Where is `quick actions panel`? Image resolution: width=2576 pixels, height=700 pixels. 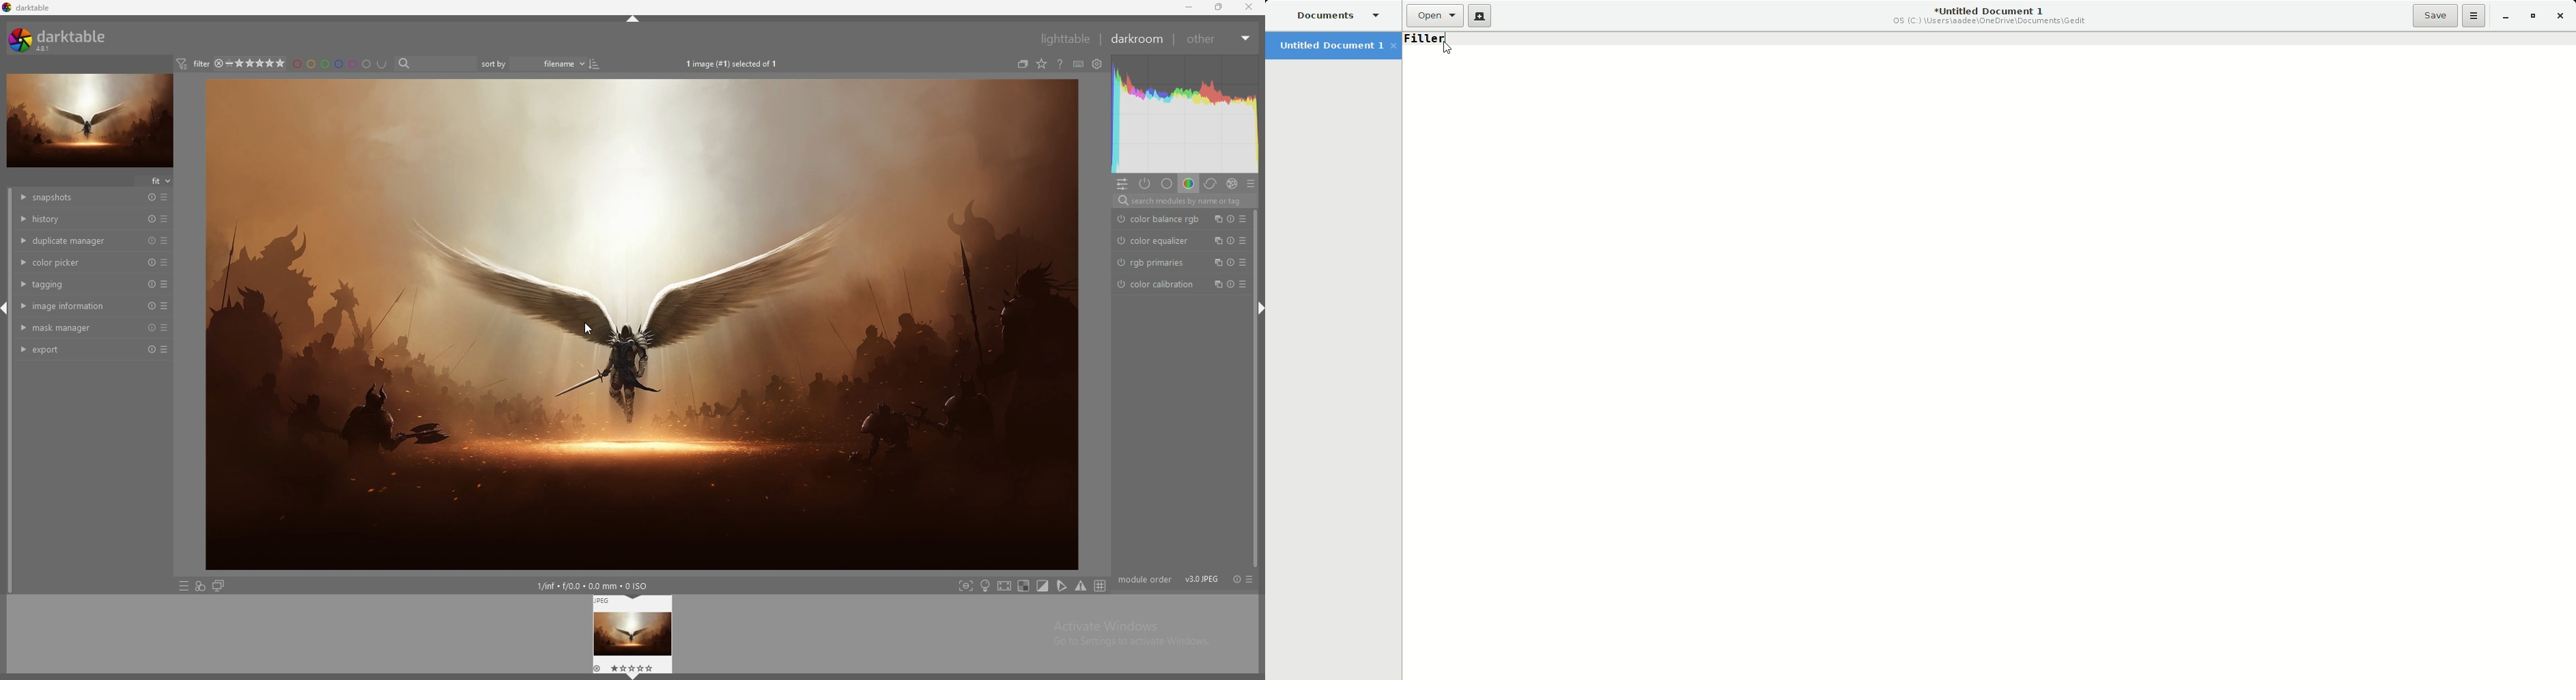
quick actions panel is located at coordinates (1122, 184).